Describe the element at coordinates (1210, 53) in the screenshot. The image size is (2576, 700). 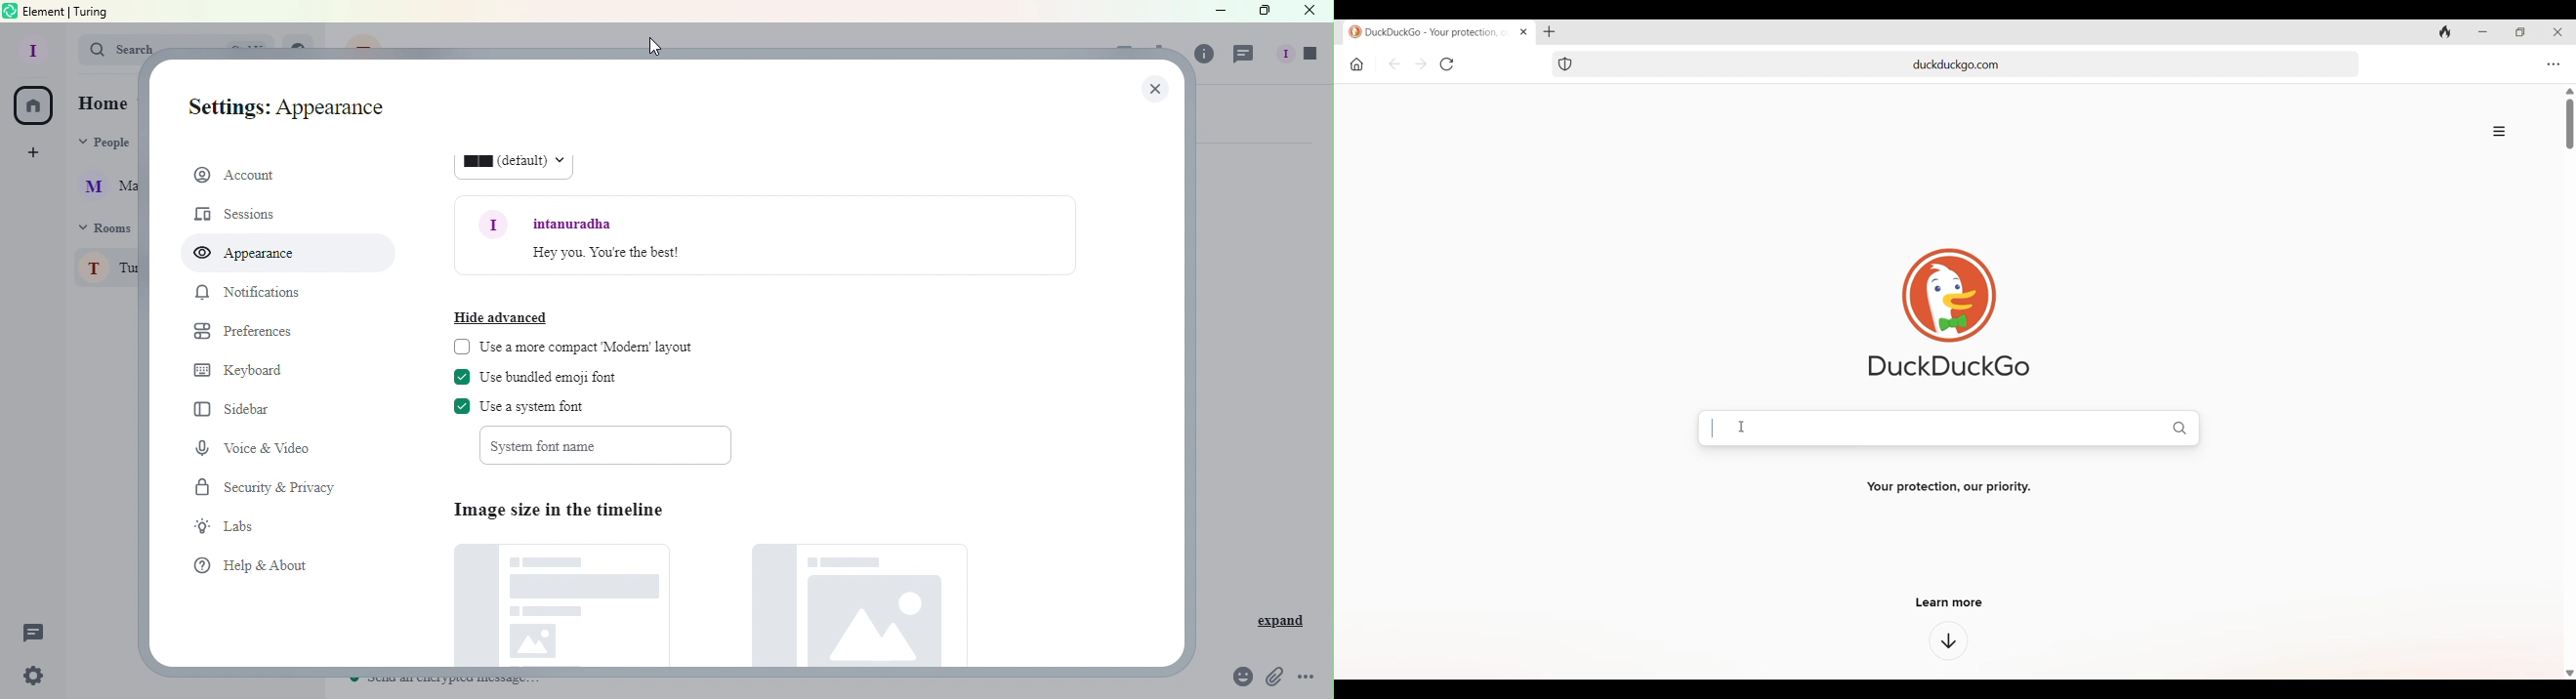
I see `Room info` at that location.